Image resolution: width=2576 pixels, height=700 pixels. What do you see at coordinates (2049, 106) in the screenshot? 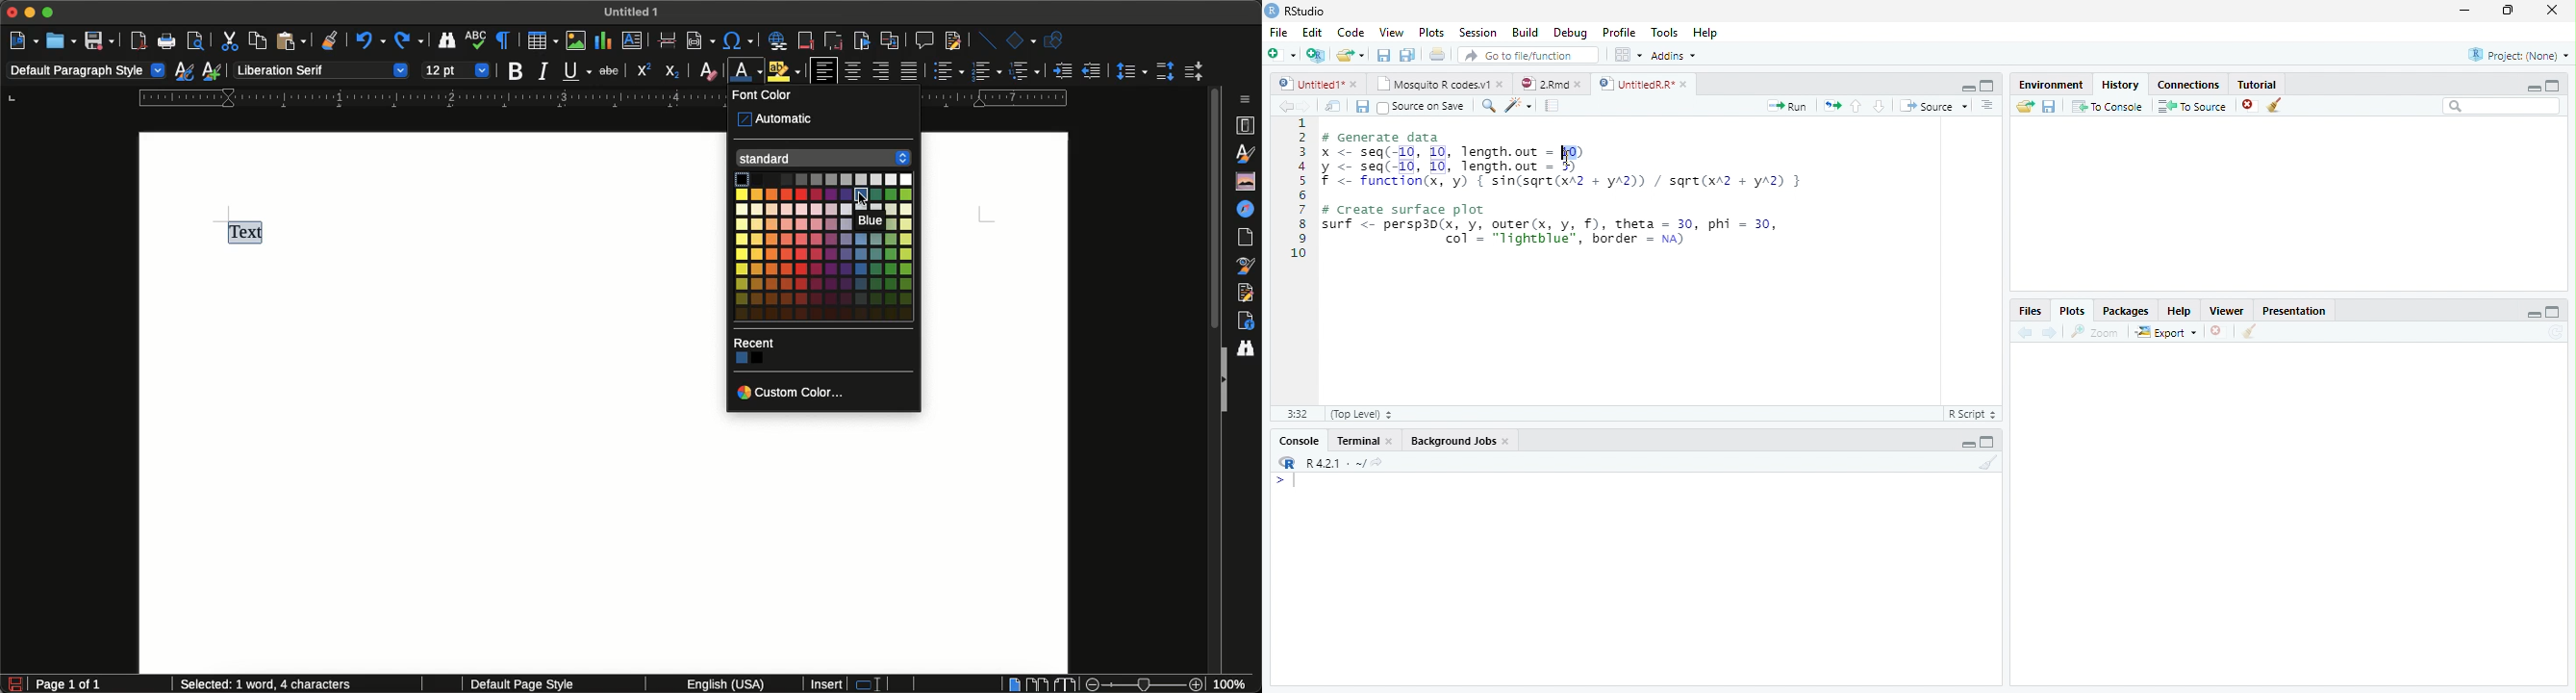
I see `Save history into a file` at bounding box center [2049, 106].